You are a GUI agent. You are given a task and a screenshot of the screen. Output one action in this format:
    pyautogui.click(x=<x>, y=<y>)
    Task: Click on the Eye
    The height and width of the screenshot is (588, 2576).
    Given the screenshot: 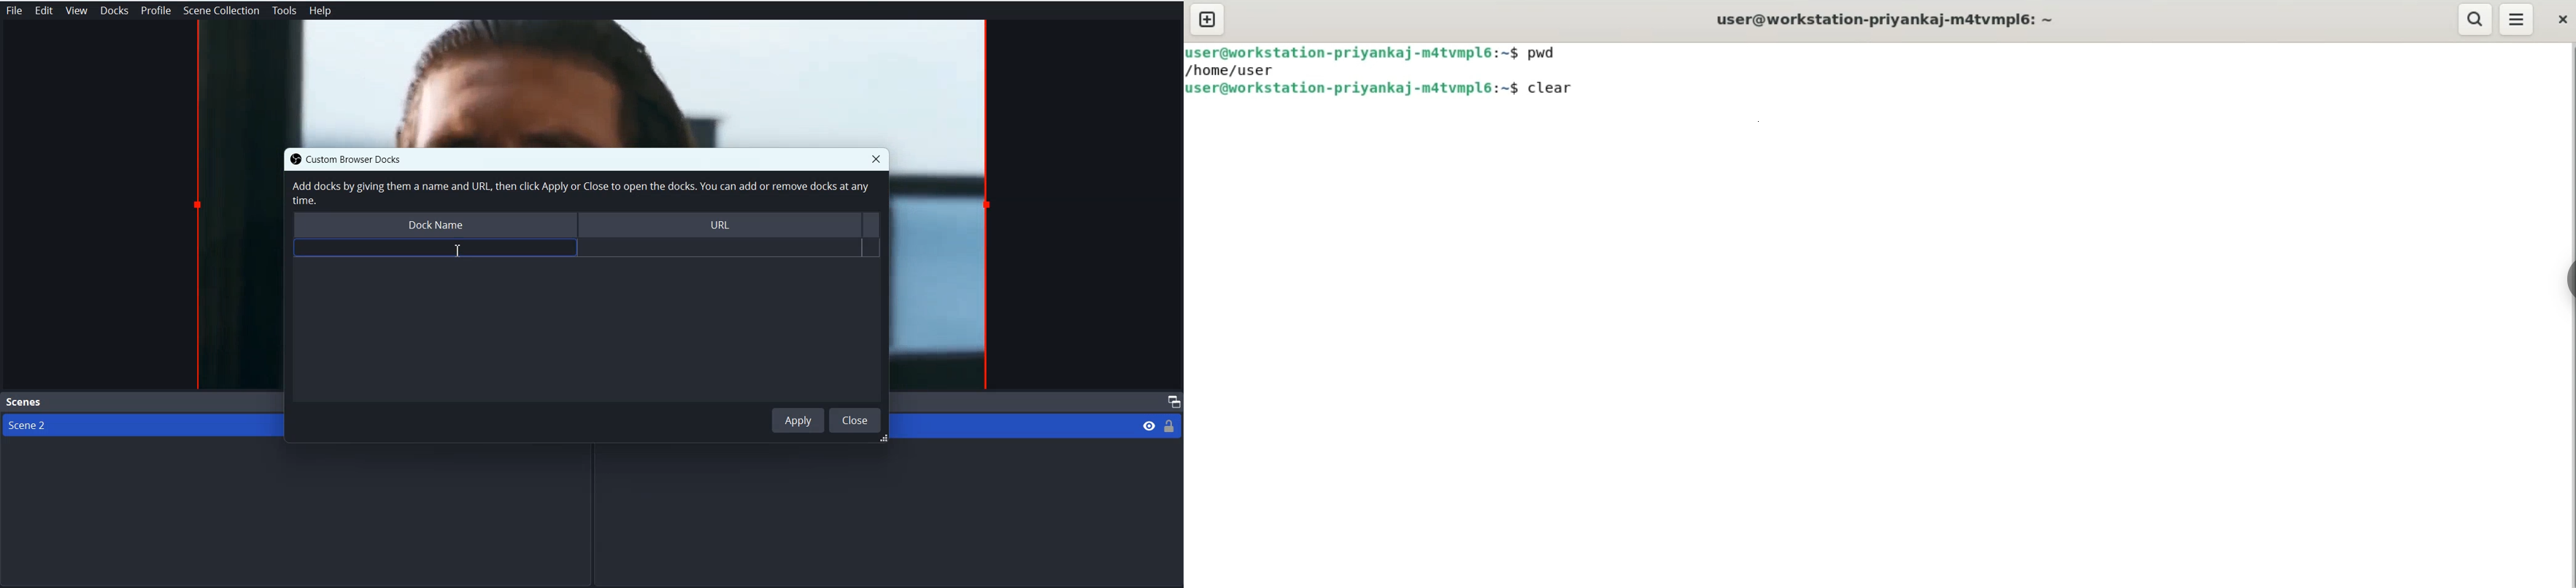 What is the action you would take?
    pyautogui.click(x=1149, y=425)
    